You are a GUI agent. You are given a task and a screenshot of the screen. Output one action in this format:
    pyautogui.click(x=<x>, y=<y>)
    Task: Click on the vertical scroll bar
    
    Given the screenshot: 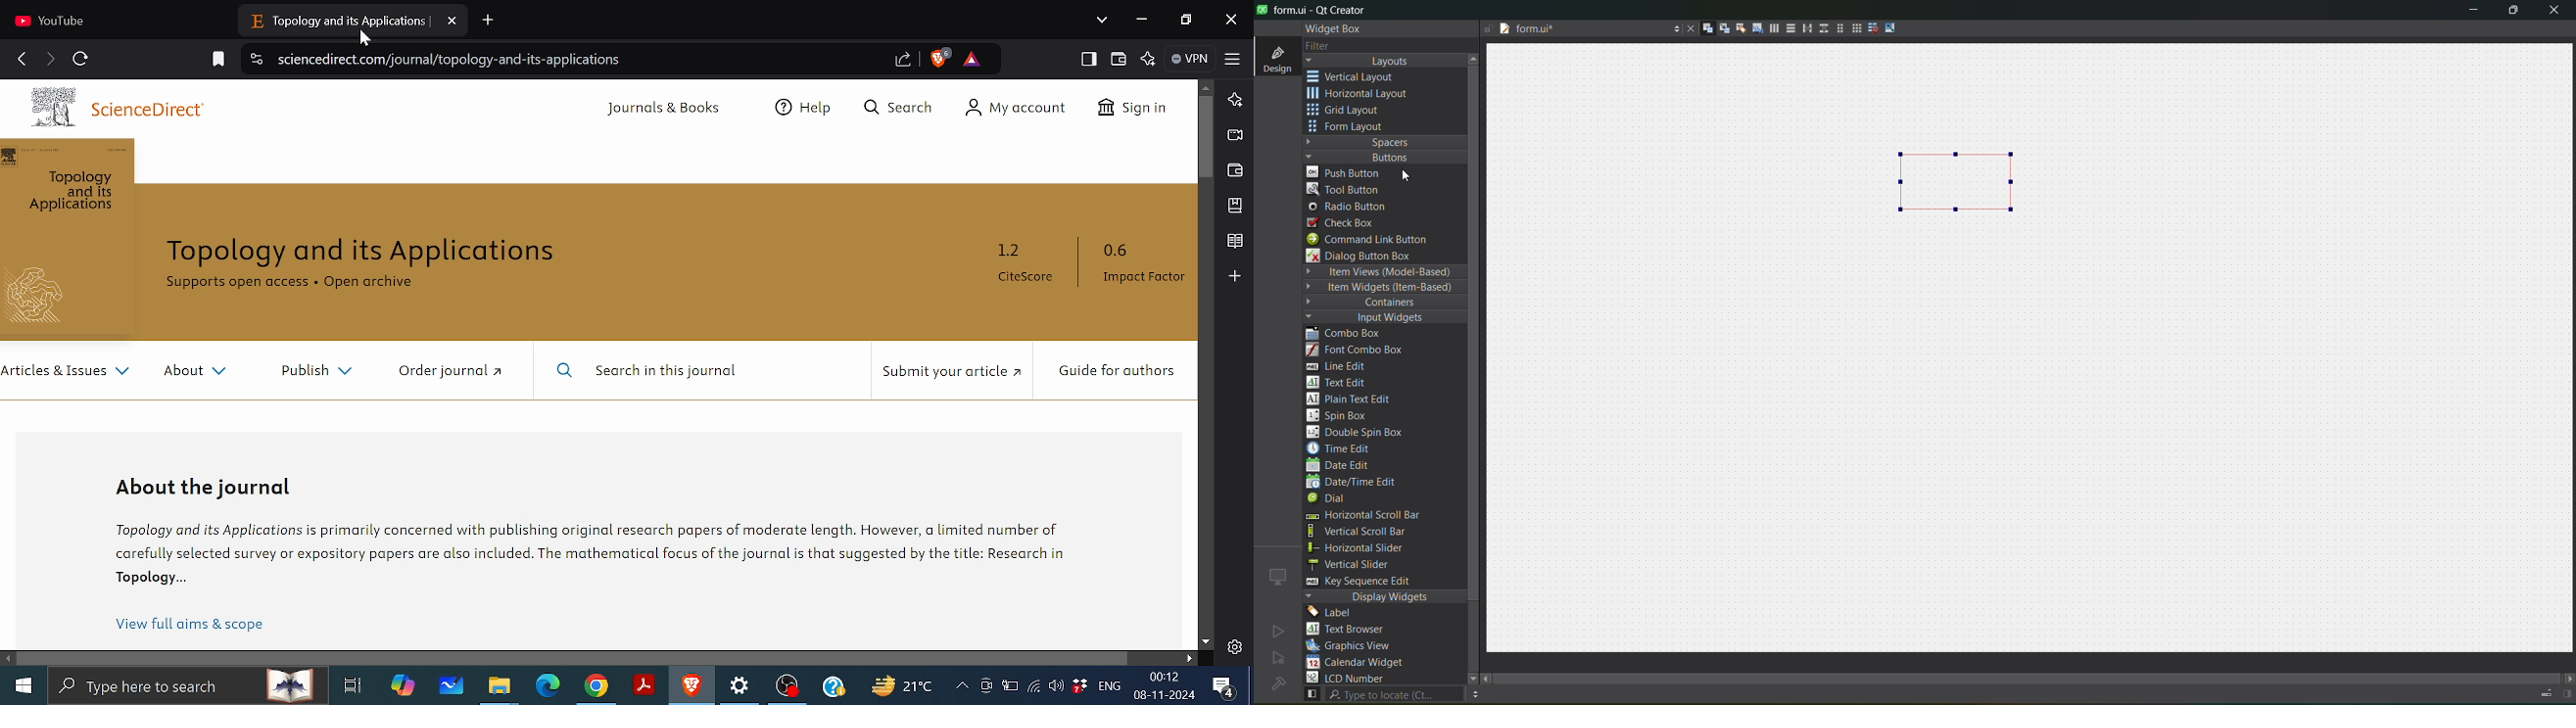 What is the action you would take?
    pyautogui.click(x=1372, y=532)
    